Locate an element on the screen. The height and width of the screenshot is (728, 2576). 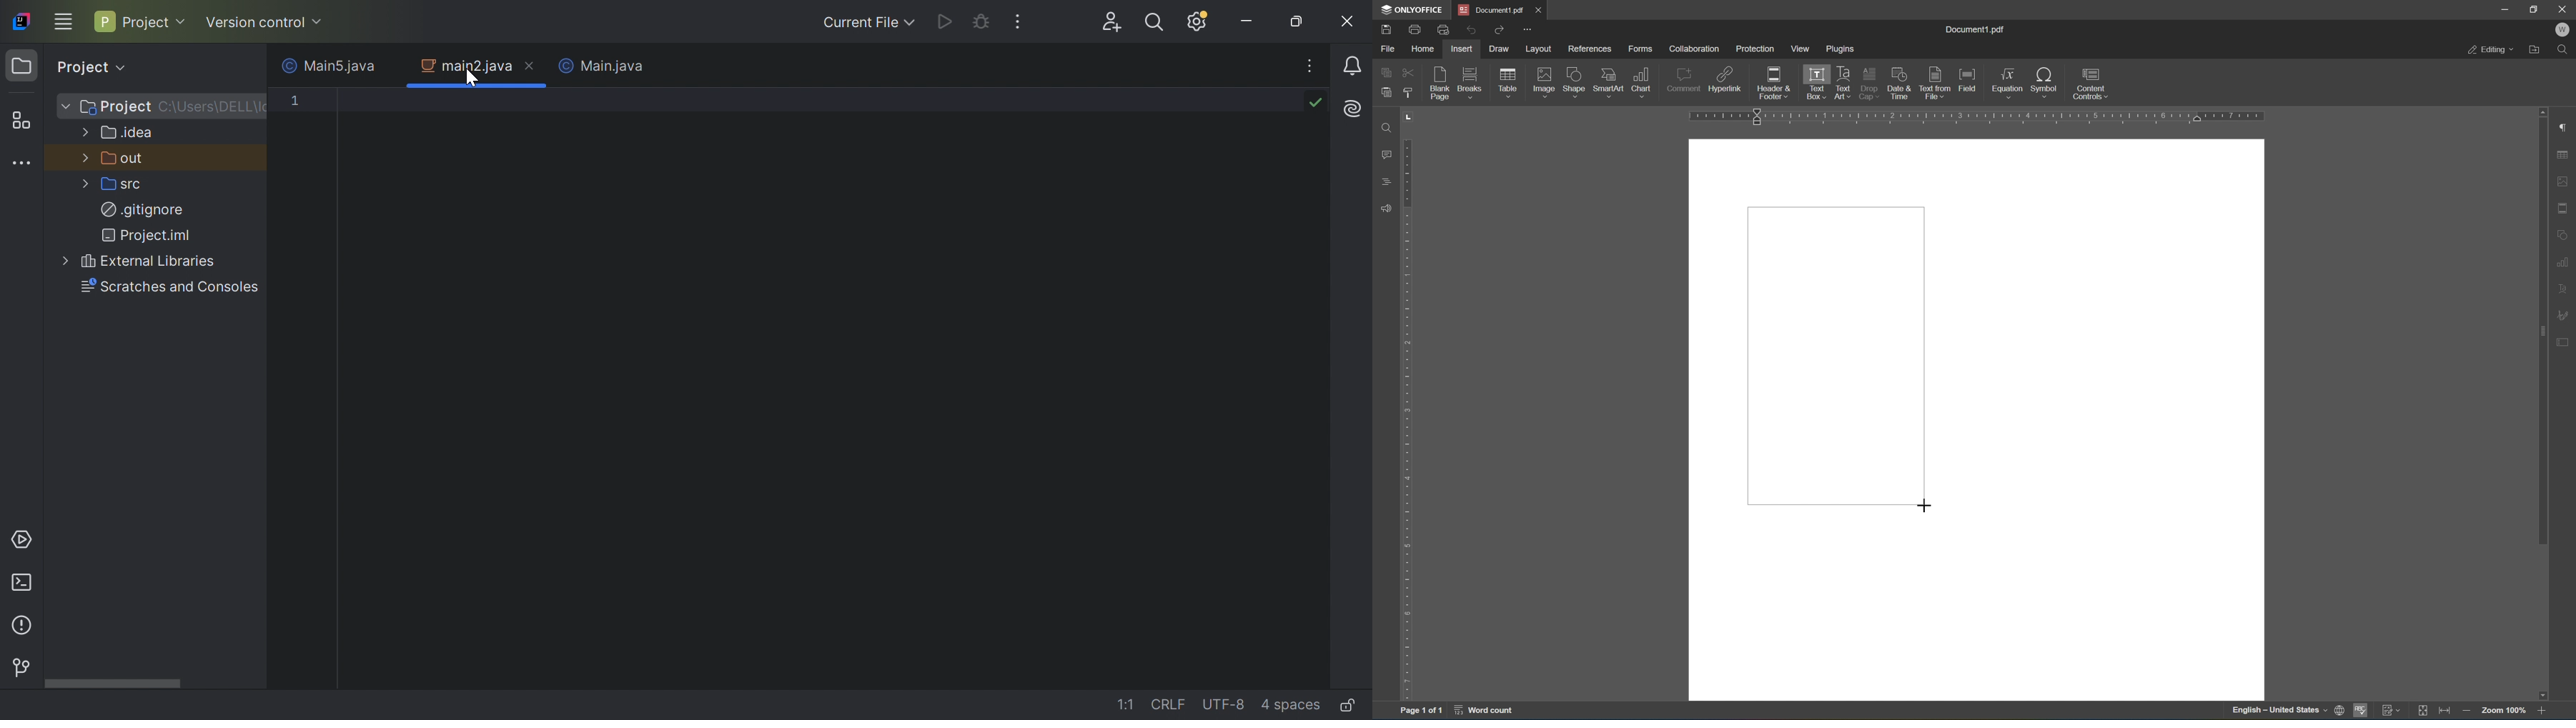
Find is located at coordinates (2562, 50).